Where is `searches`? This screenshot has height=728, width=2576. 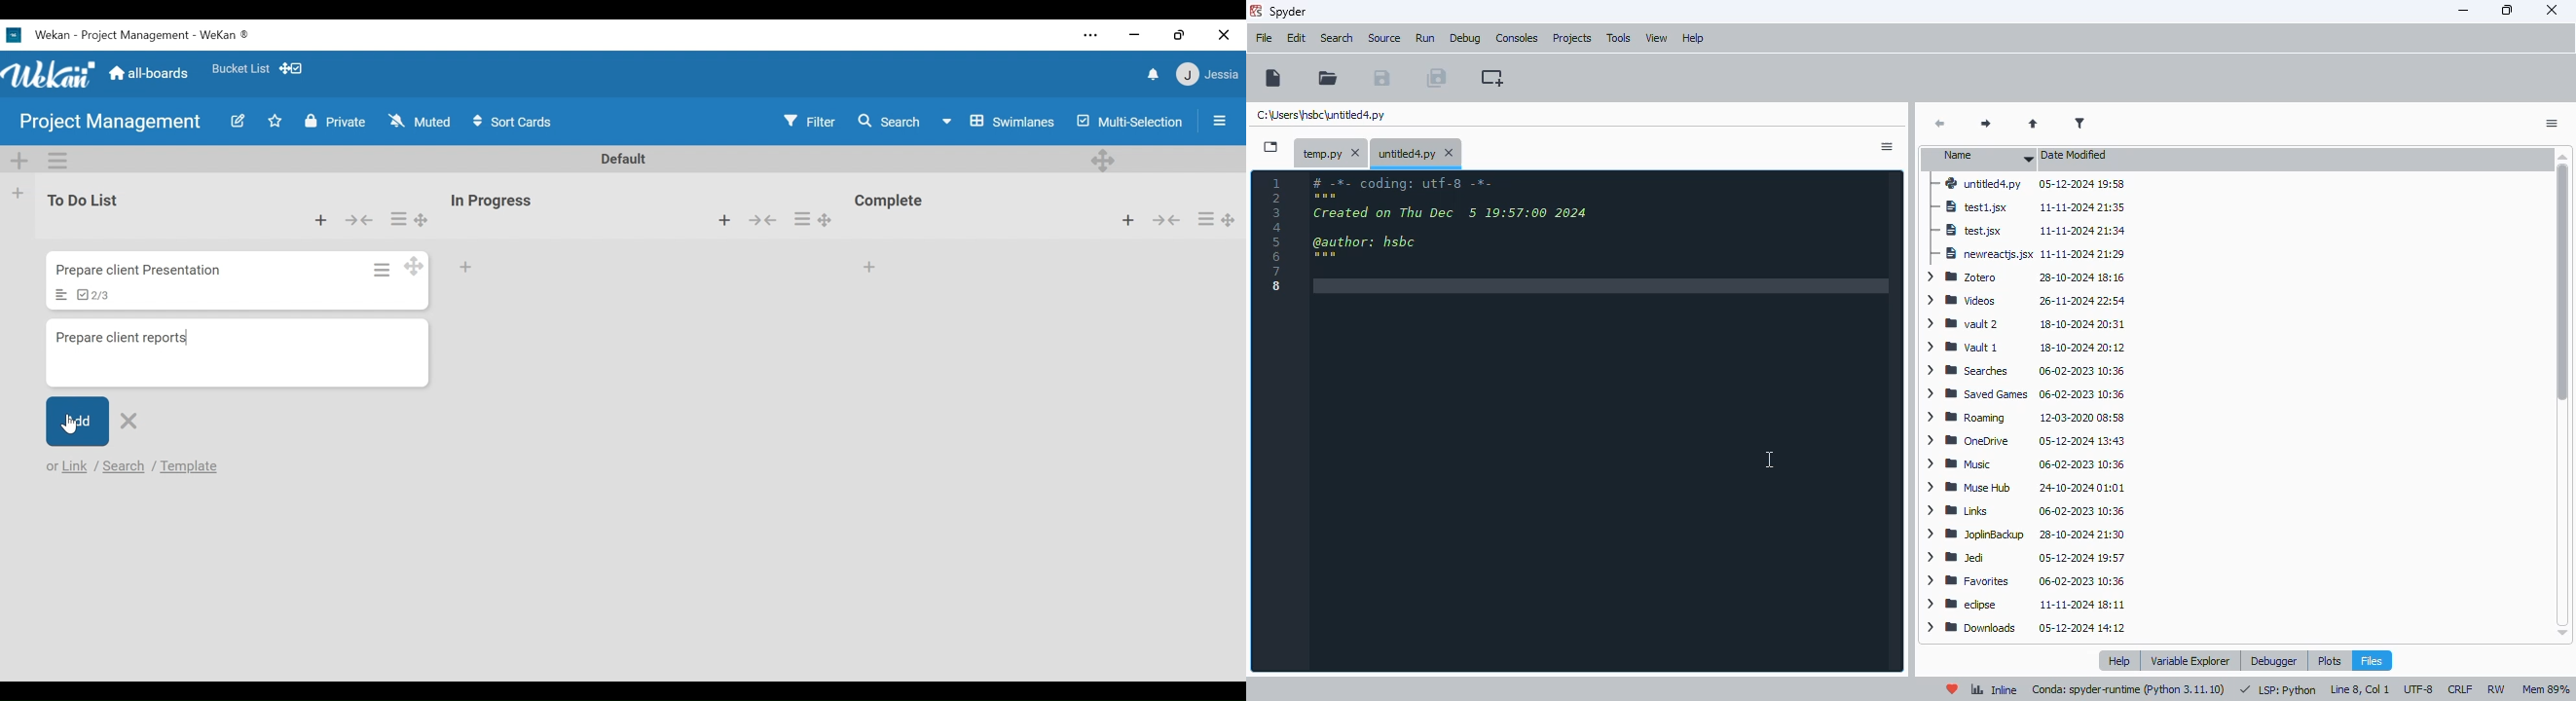
searches is located at coordinates (1969, 370).